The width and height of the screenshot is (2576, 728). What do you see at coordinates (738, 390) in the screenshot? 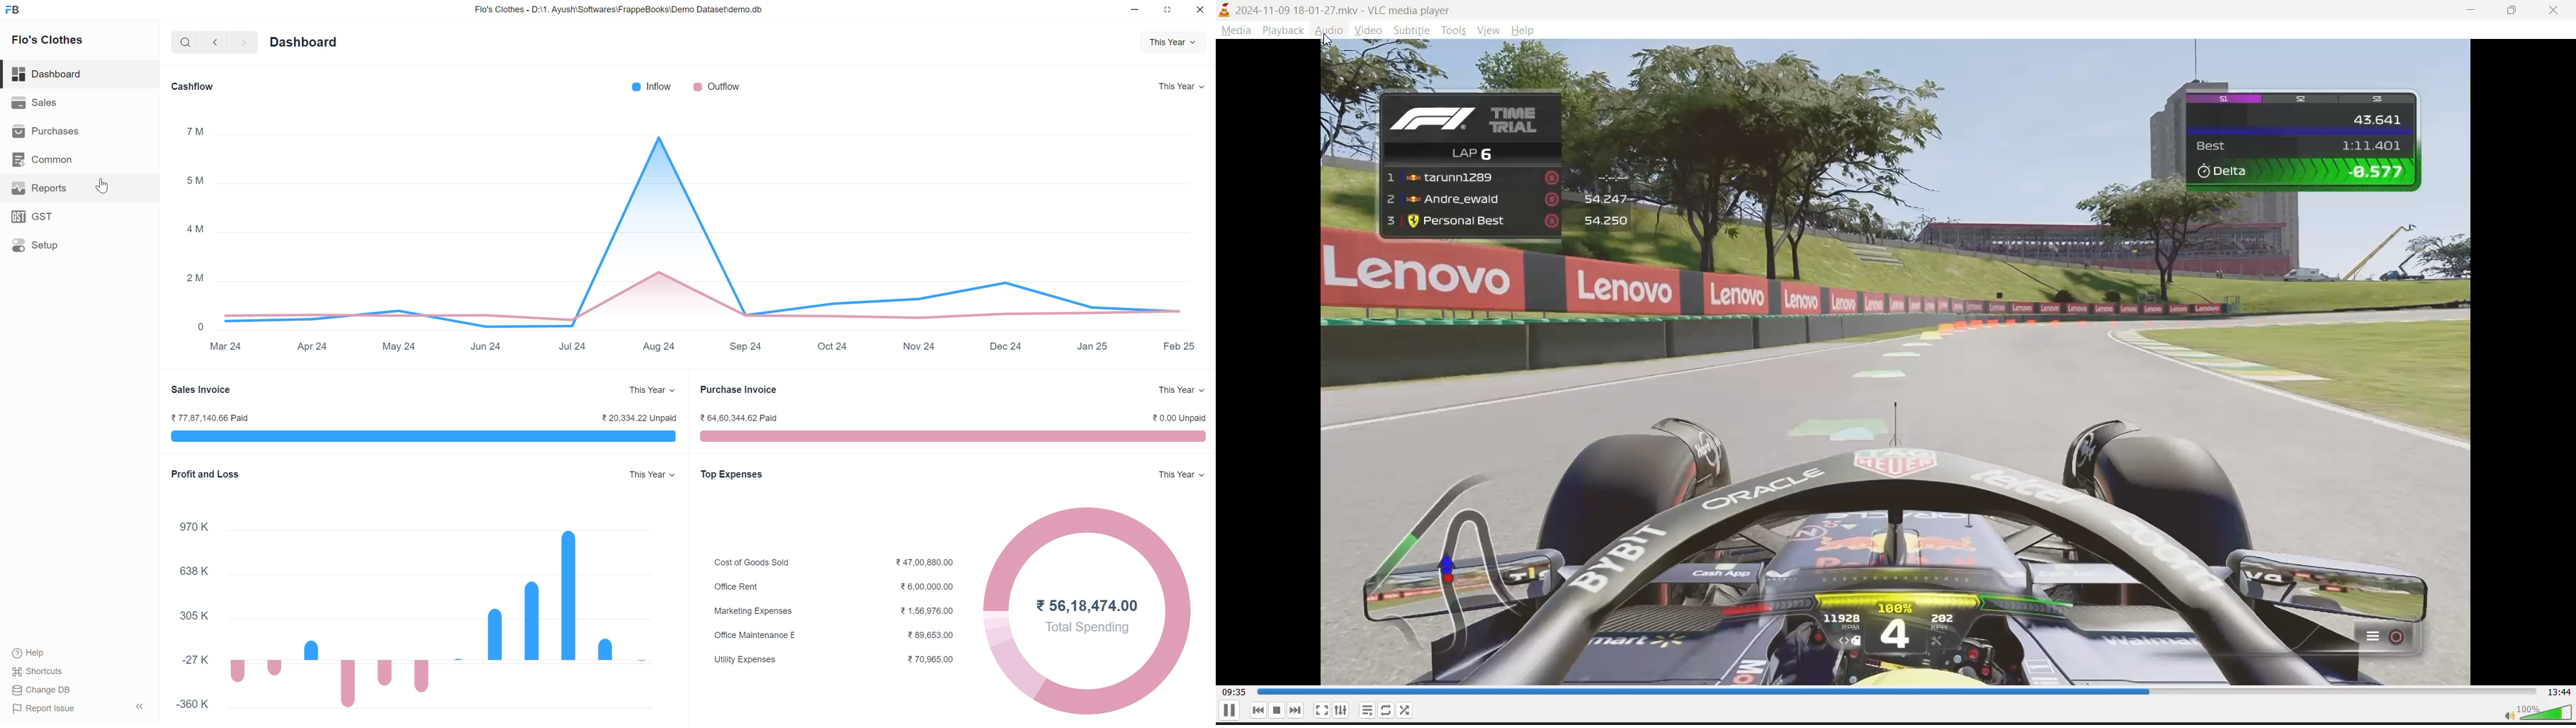
I see `purchase invoice` at bounding box center [738, 390].